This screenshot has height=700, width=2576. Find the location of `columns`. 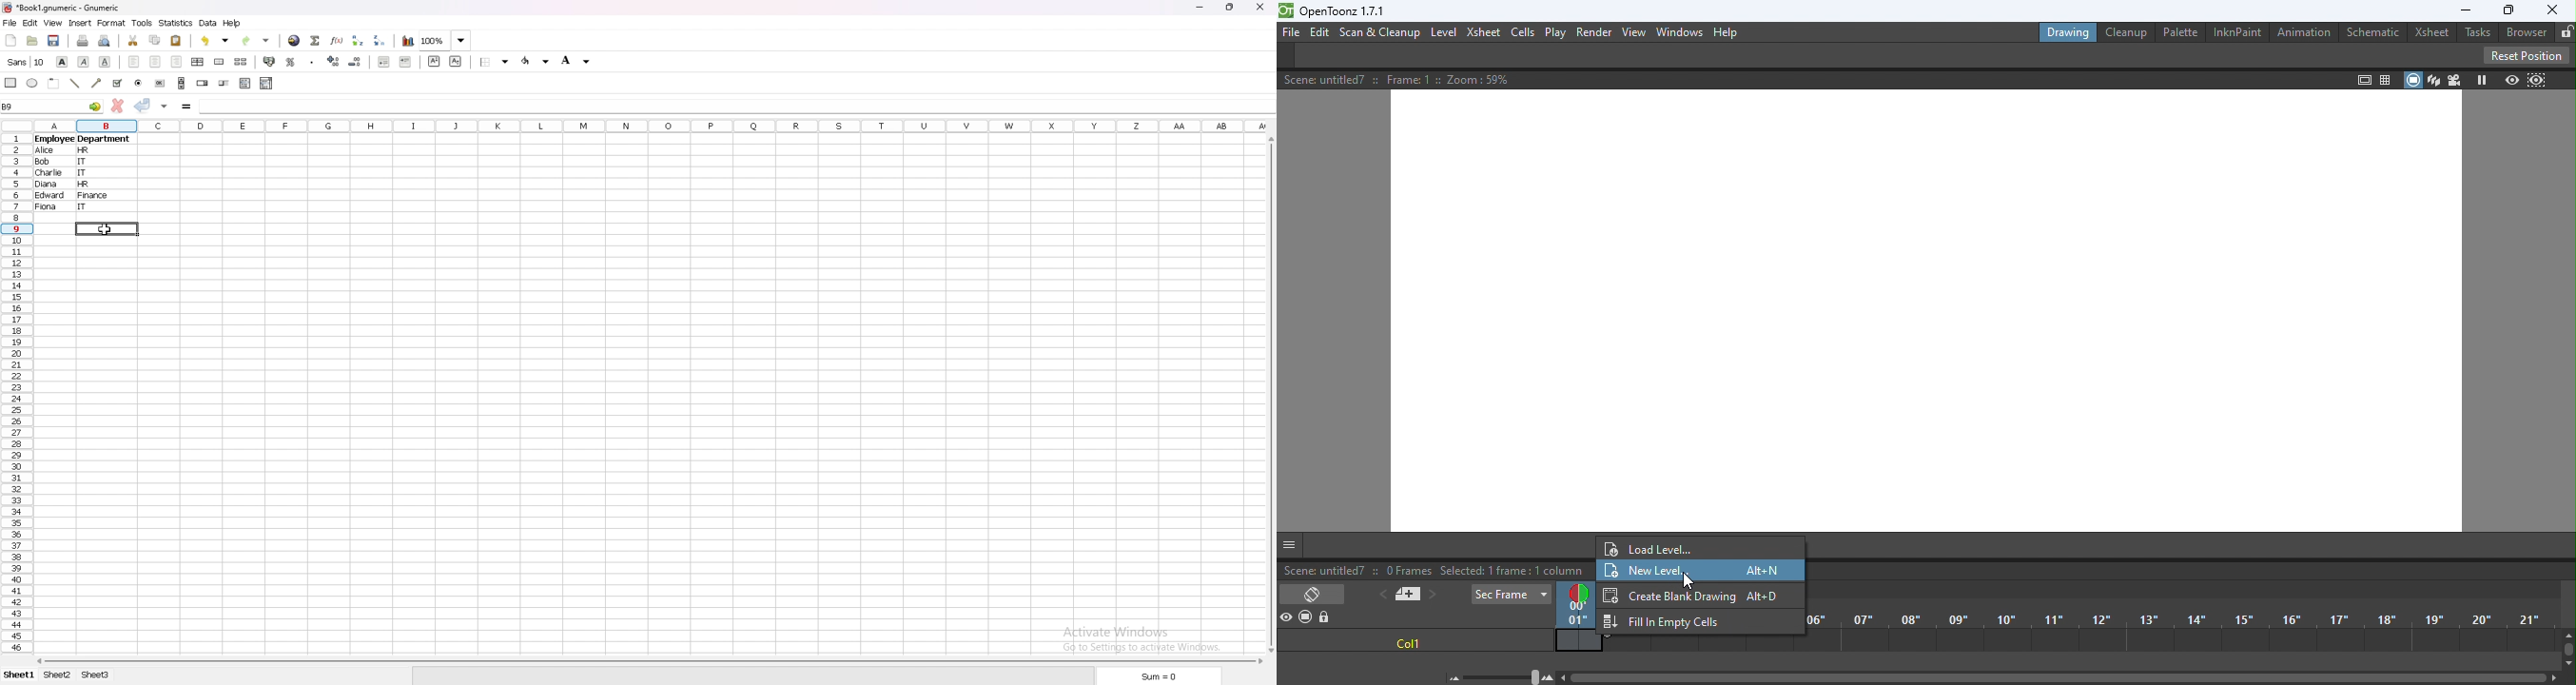

columns is located at coordinates (656, 128).